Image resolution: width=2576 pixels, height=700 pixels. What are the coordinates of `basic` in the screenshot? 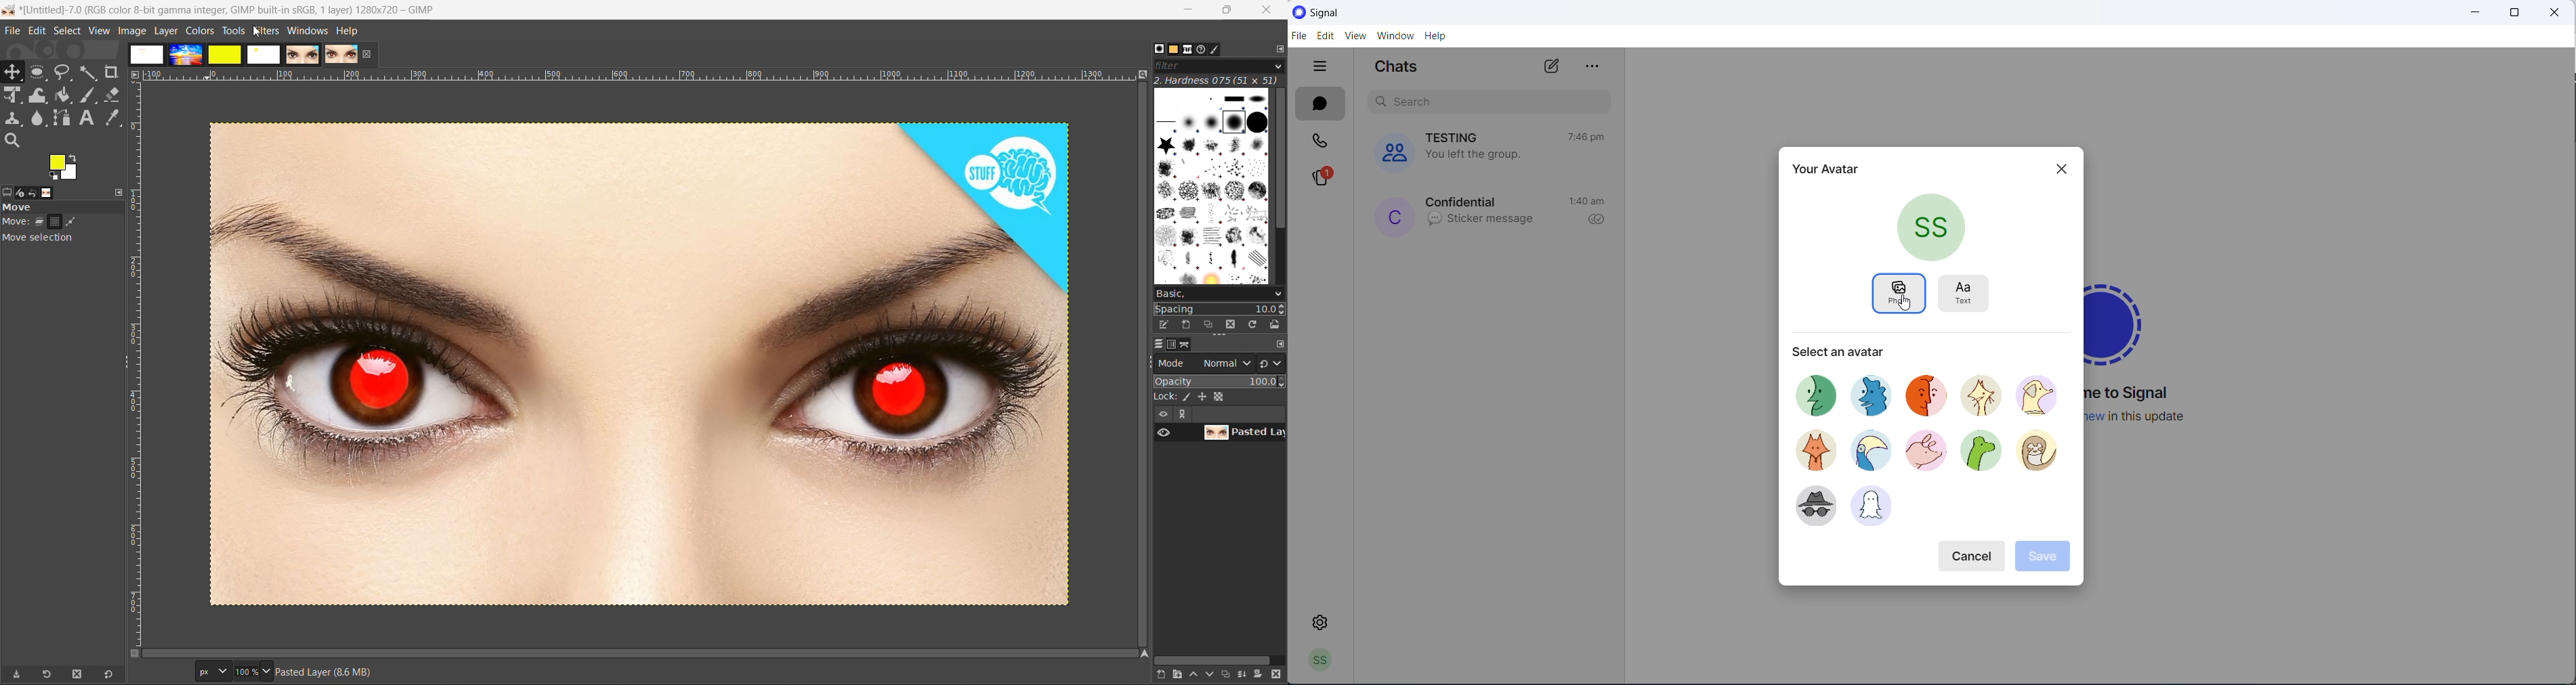 It's located at (1221, 295).